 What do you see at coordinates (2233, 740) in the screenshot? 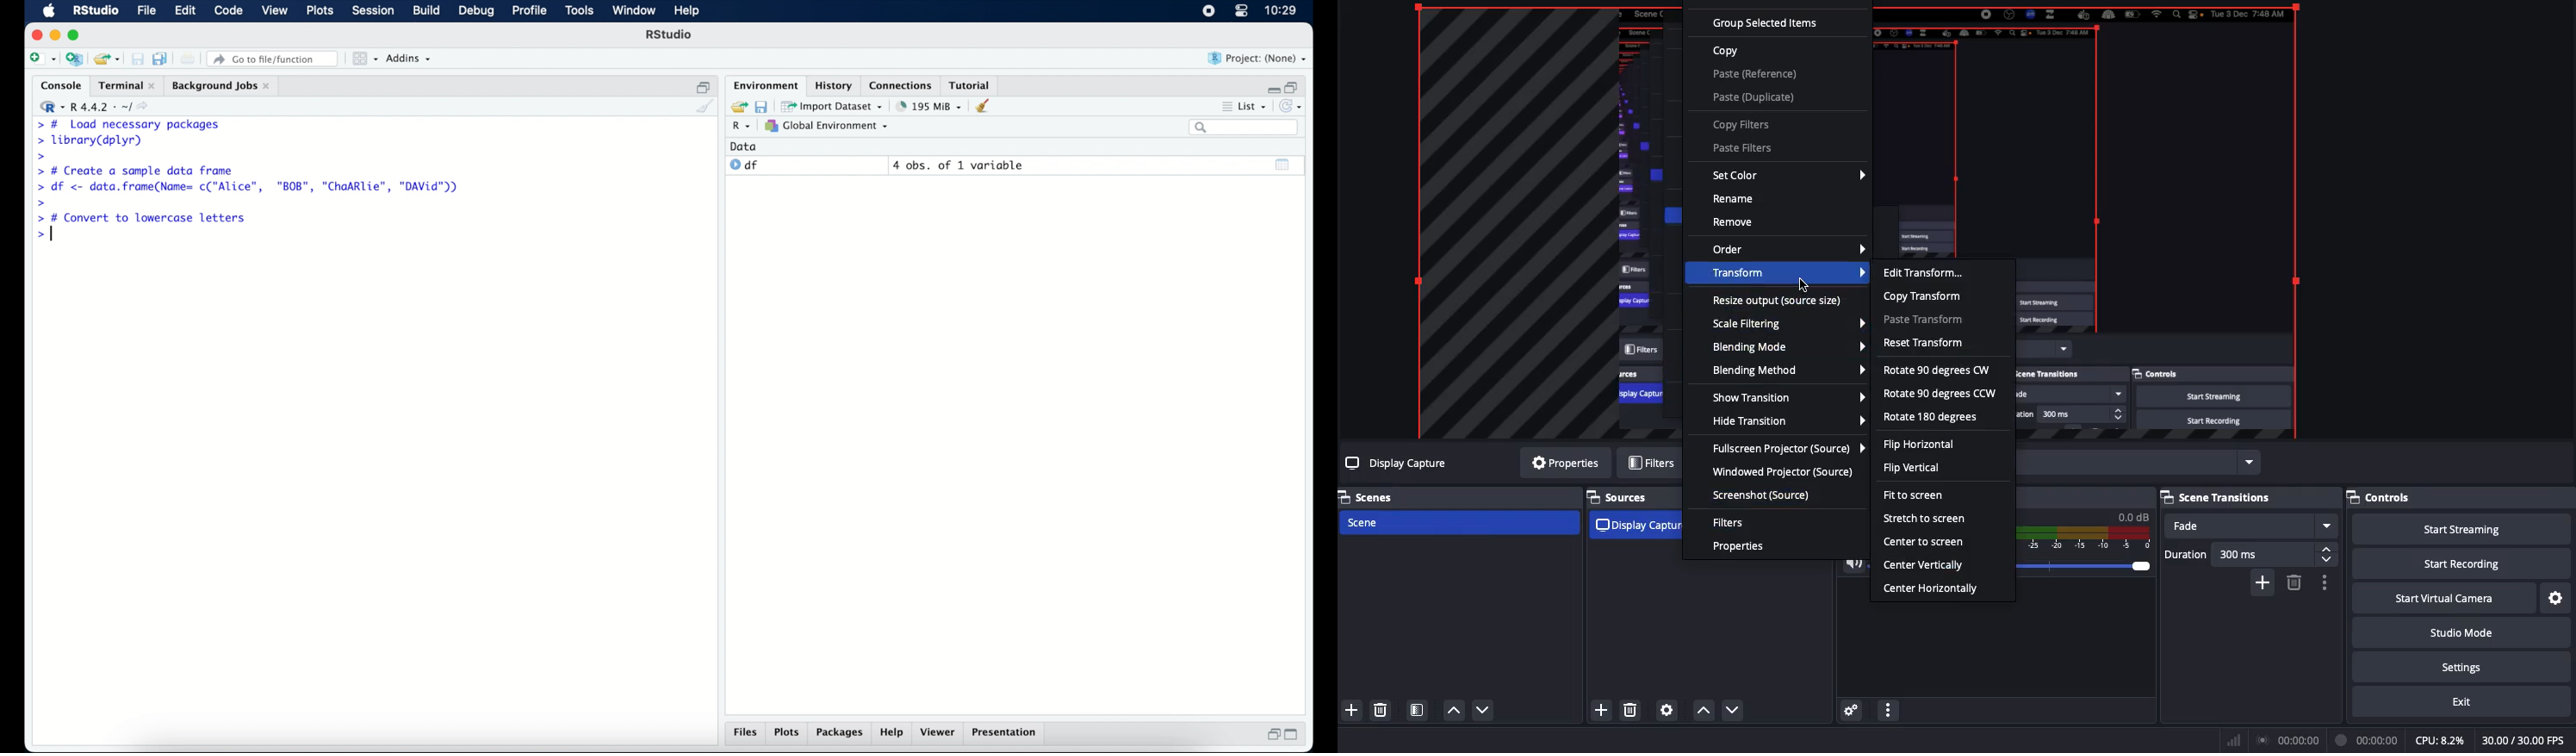
I see `Bars` at bounding box center [2233, 740].